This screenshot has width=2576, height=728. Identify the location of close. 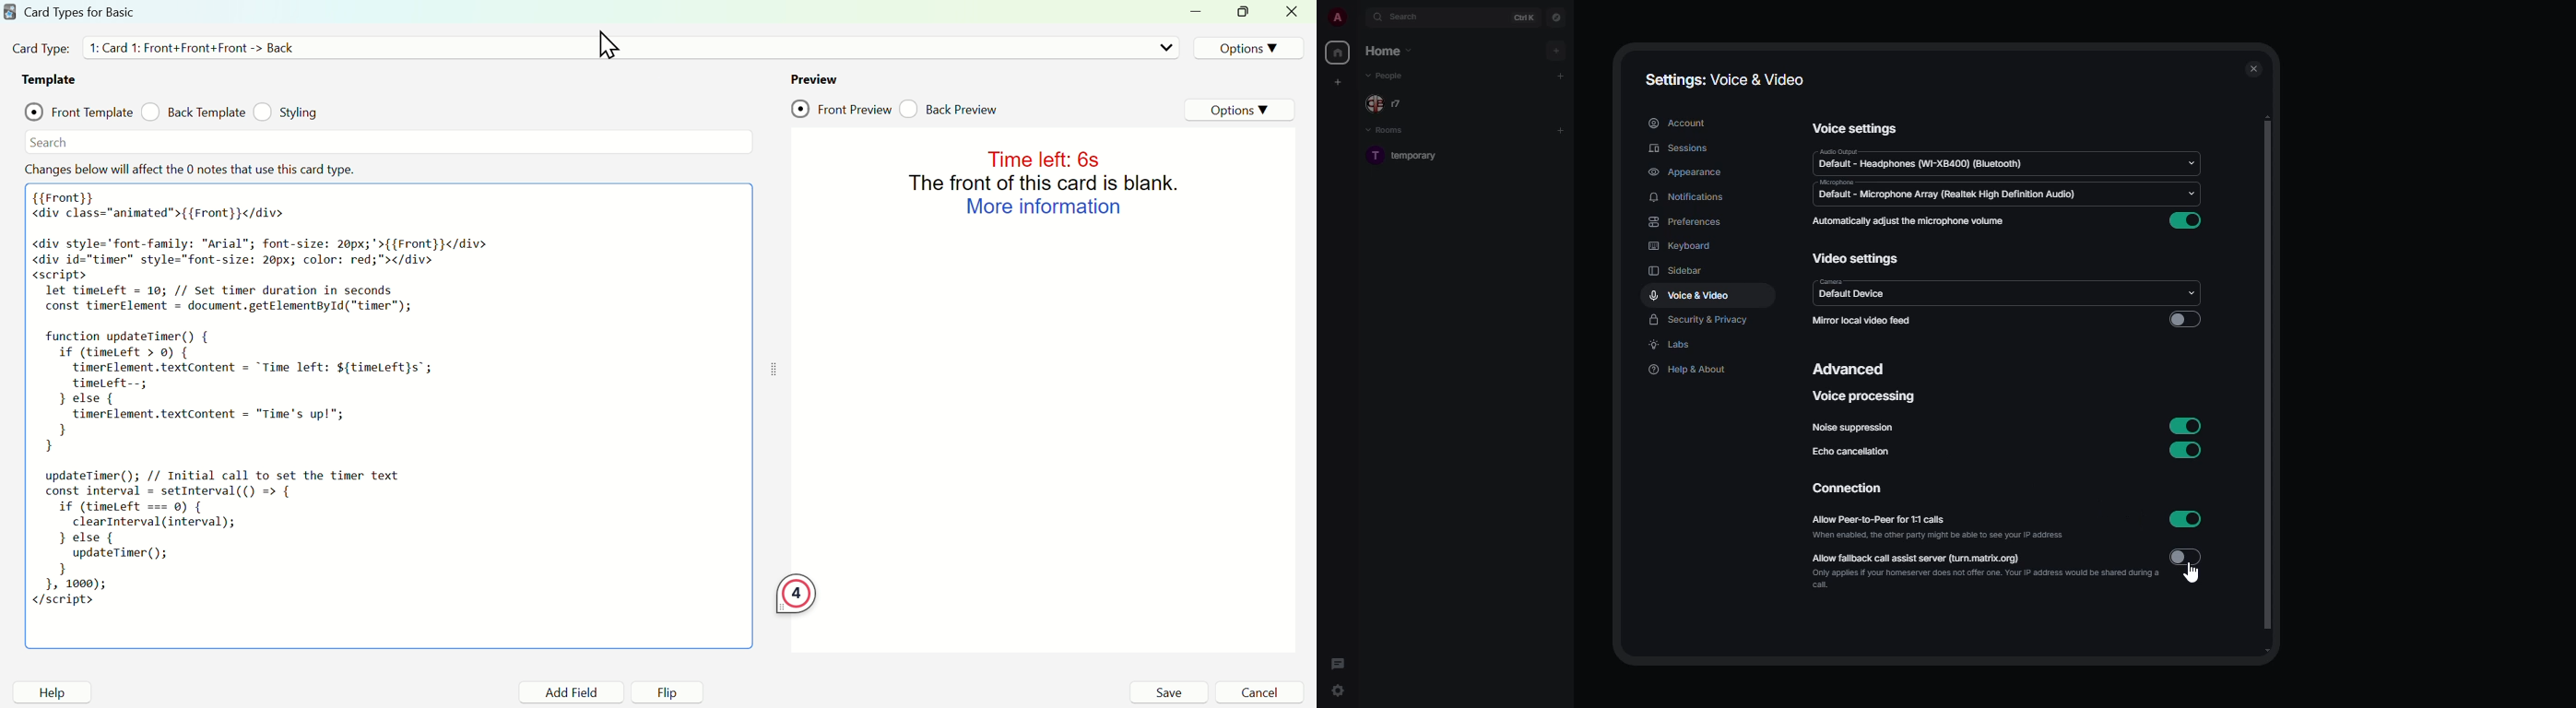
(2253, 68).